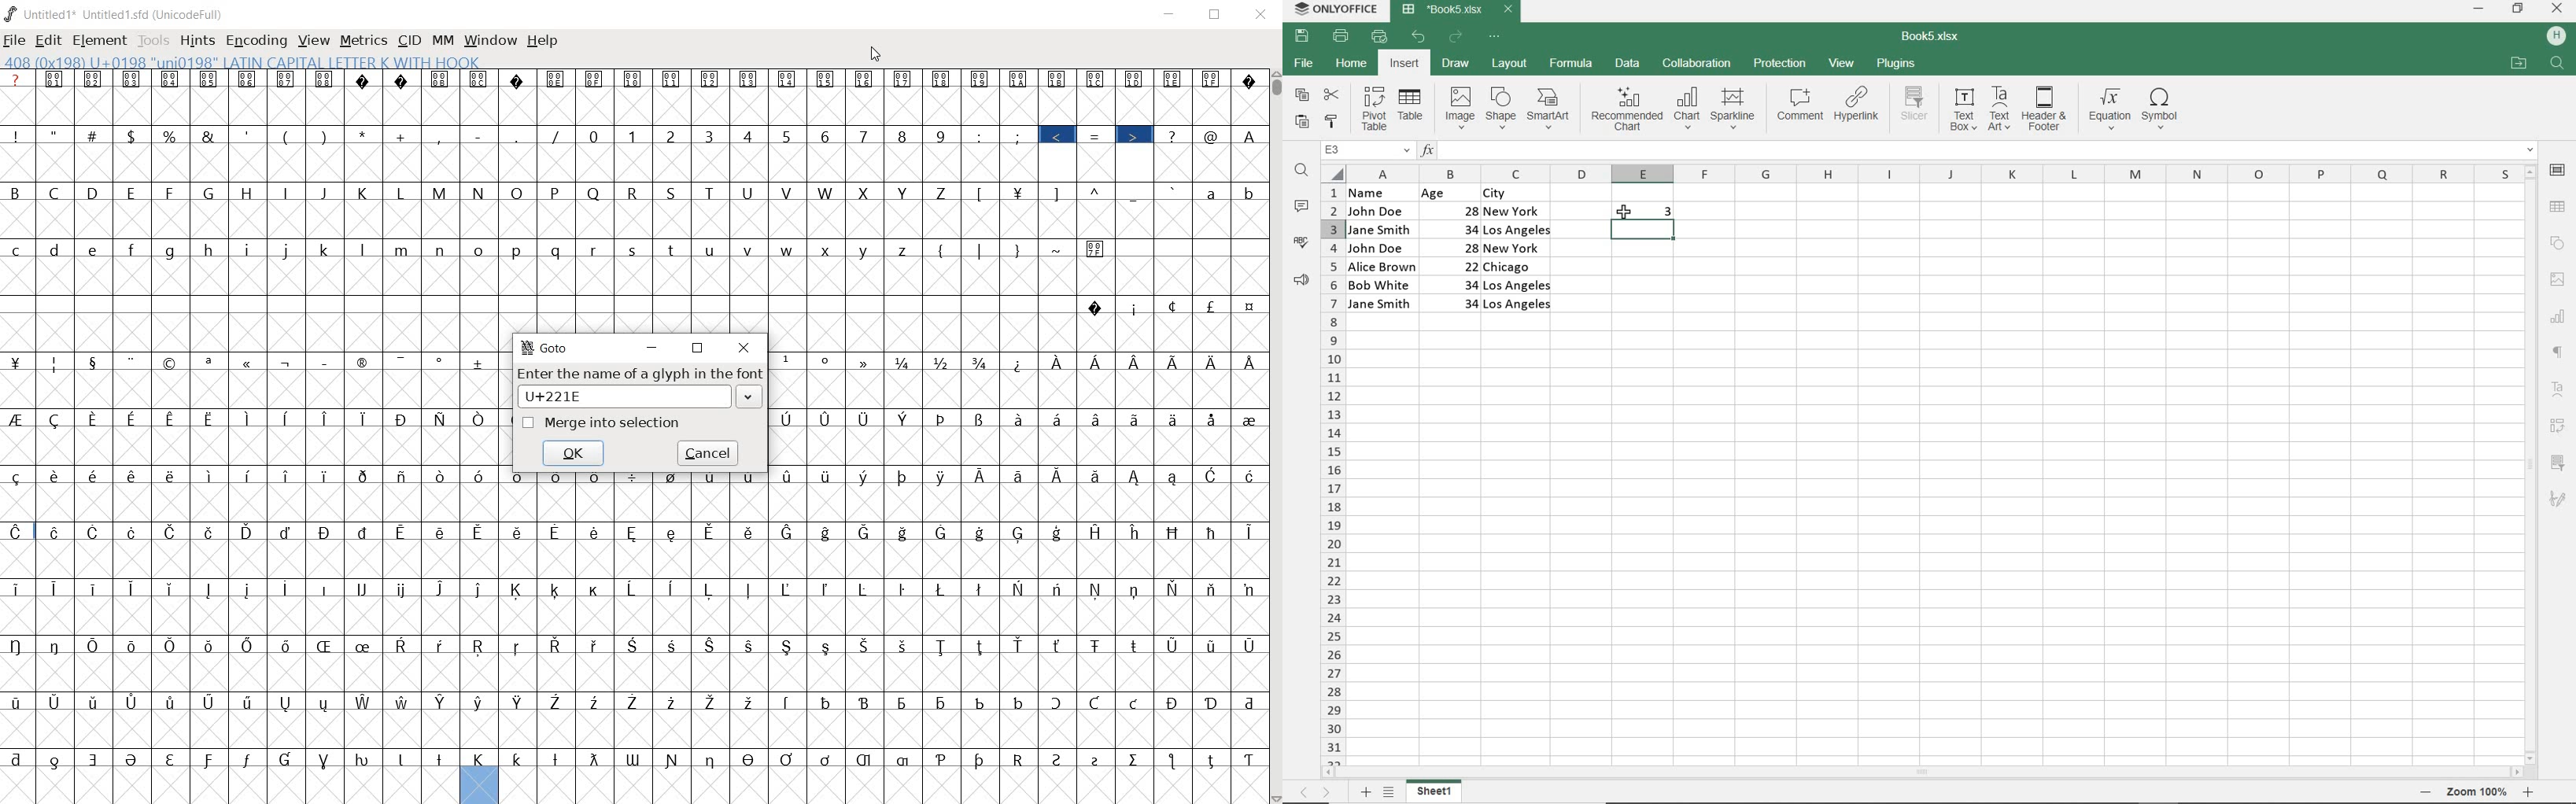  What do you see at coordinates (749, 399) in the screenshot?
I see `drop down arrow` at bounding box center [749, 399].